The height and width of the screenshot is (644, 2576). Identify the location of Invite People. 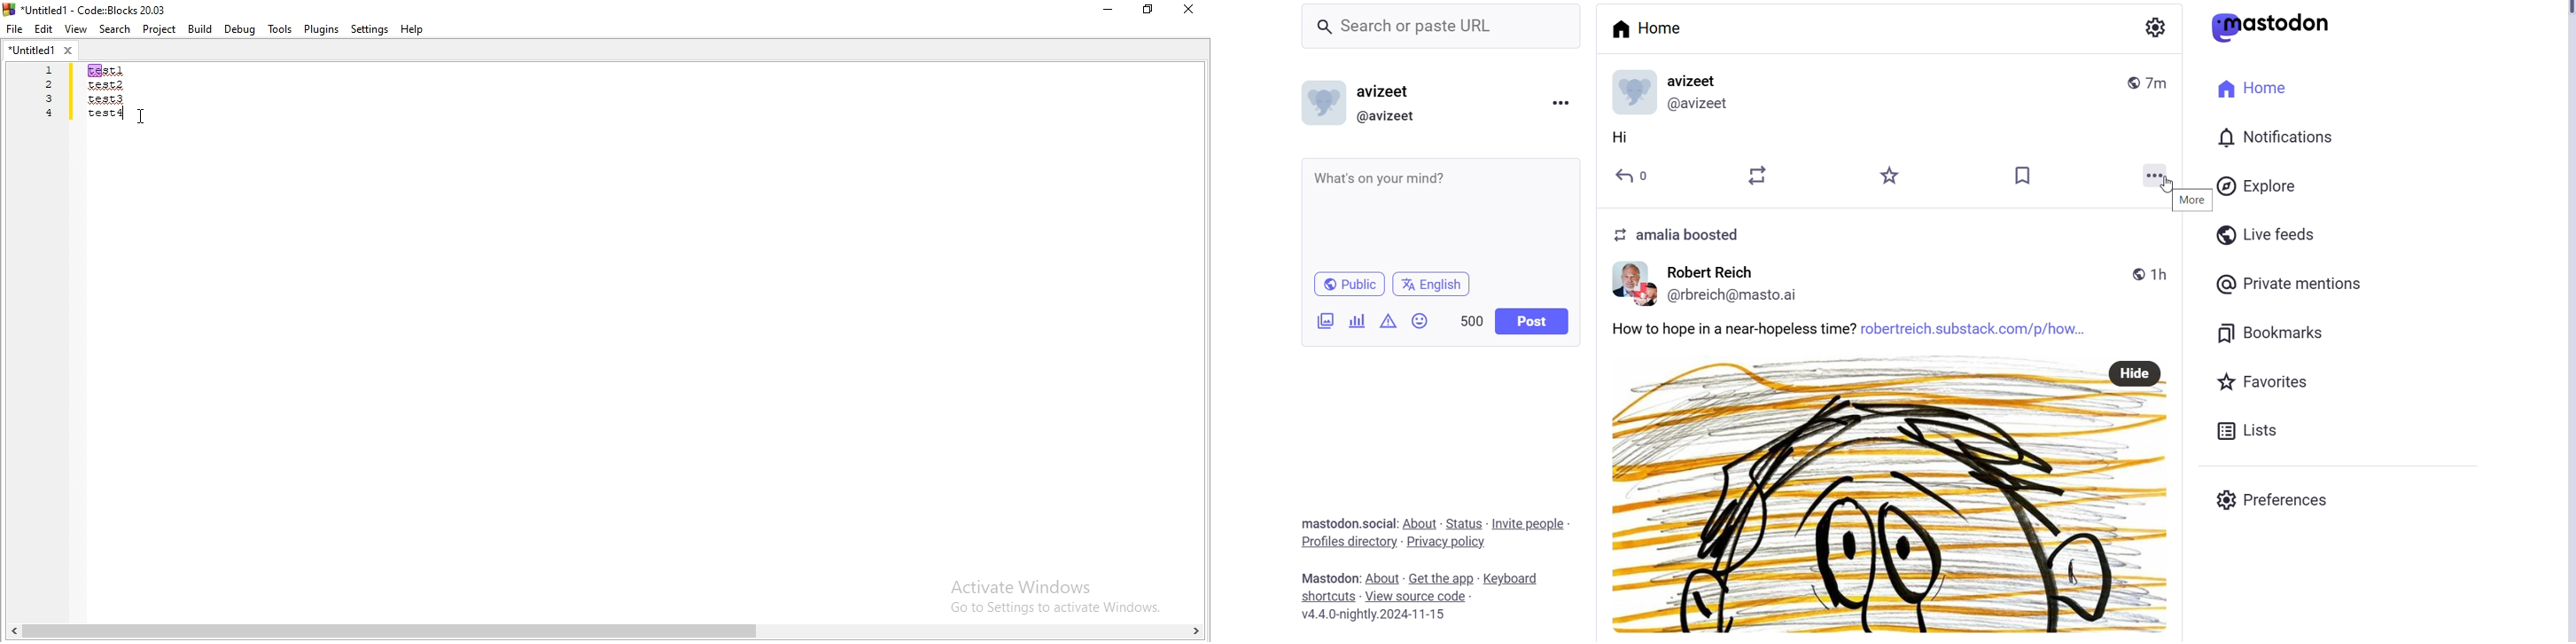
(1531, 523).